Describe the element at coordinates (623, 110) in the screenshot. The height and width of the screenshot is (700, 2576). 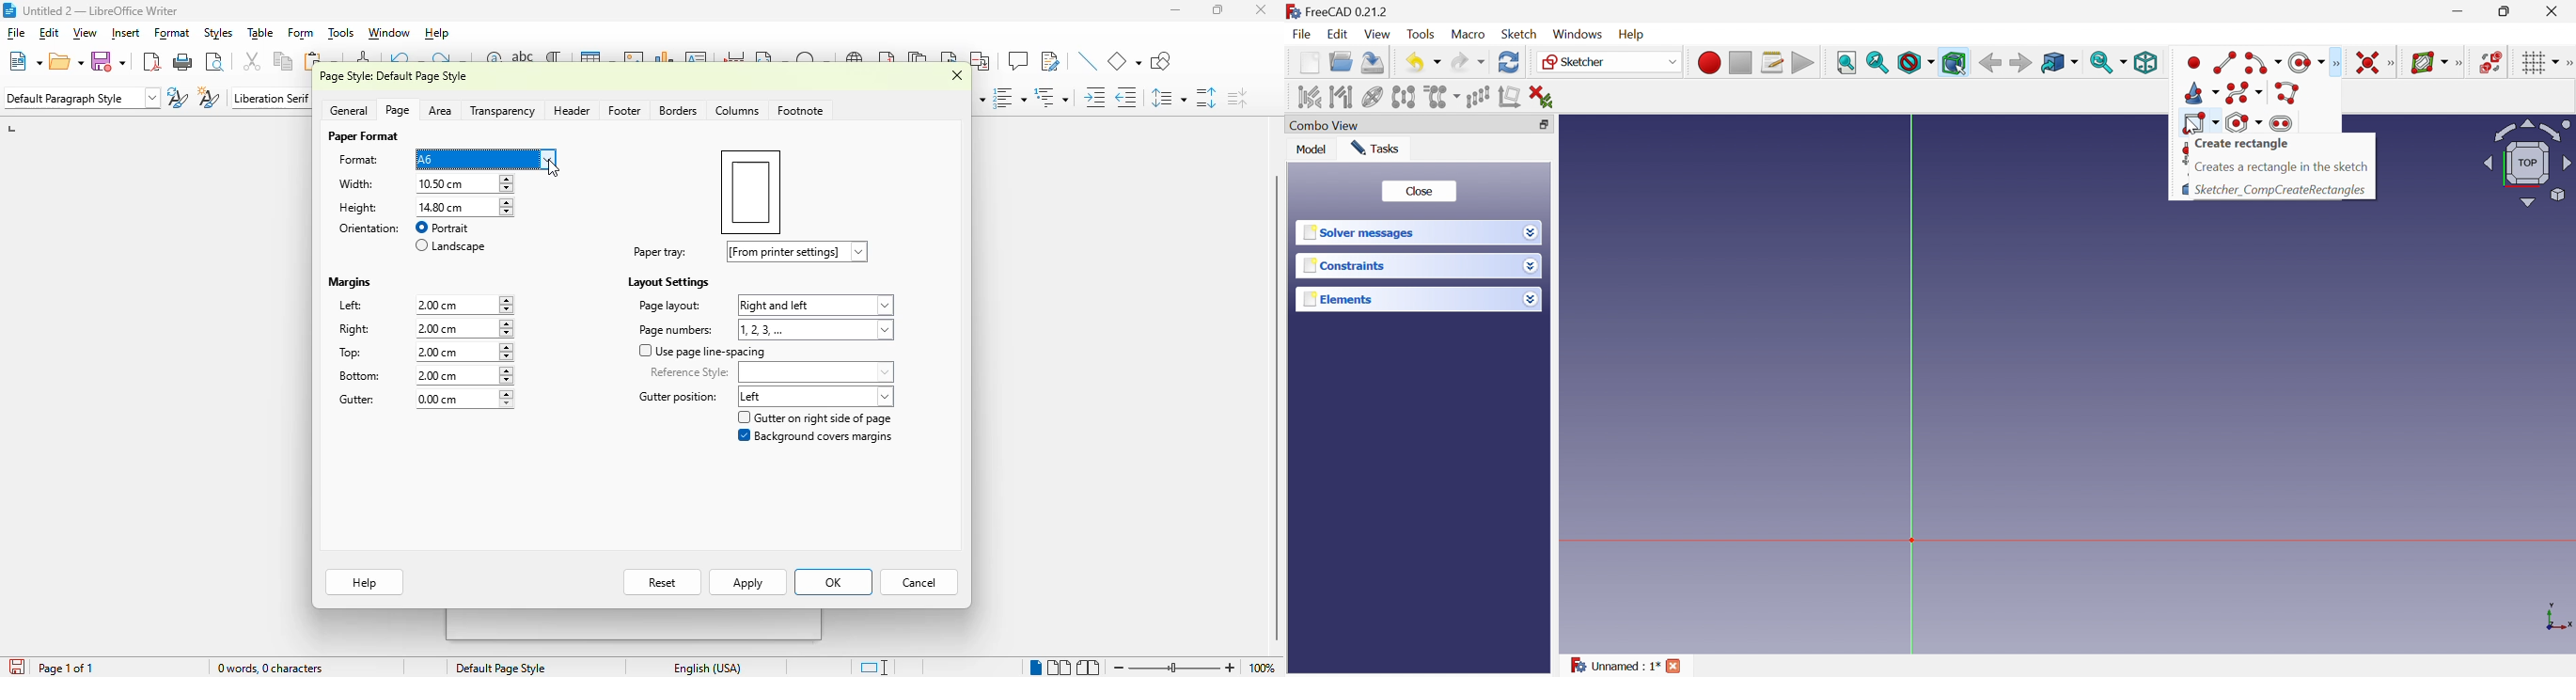
I see `footer` at that location.